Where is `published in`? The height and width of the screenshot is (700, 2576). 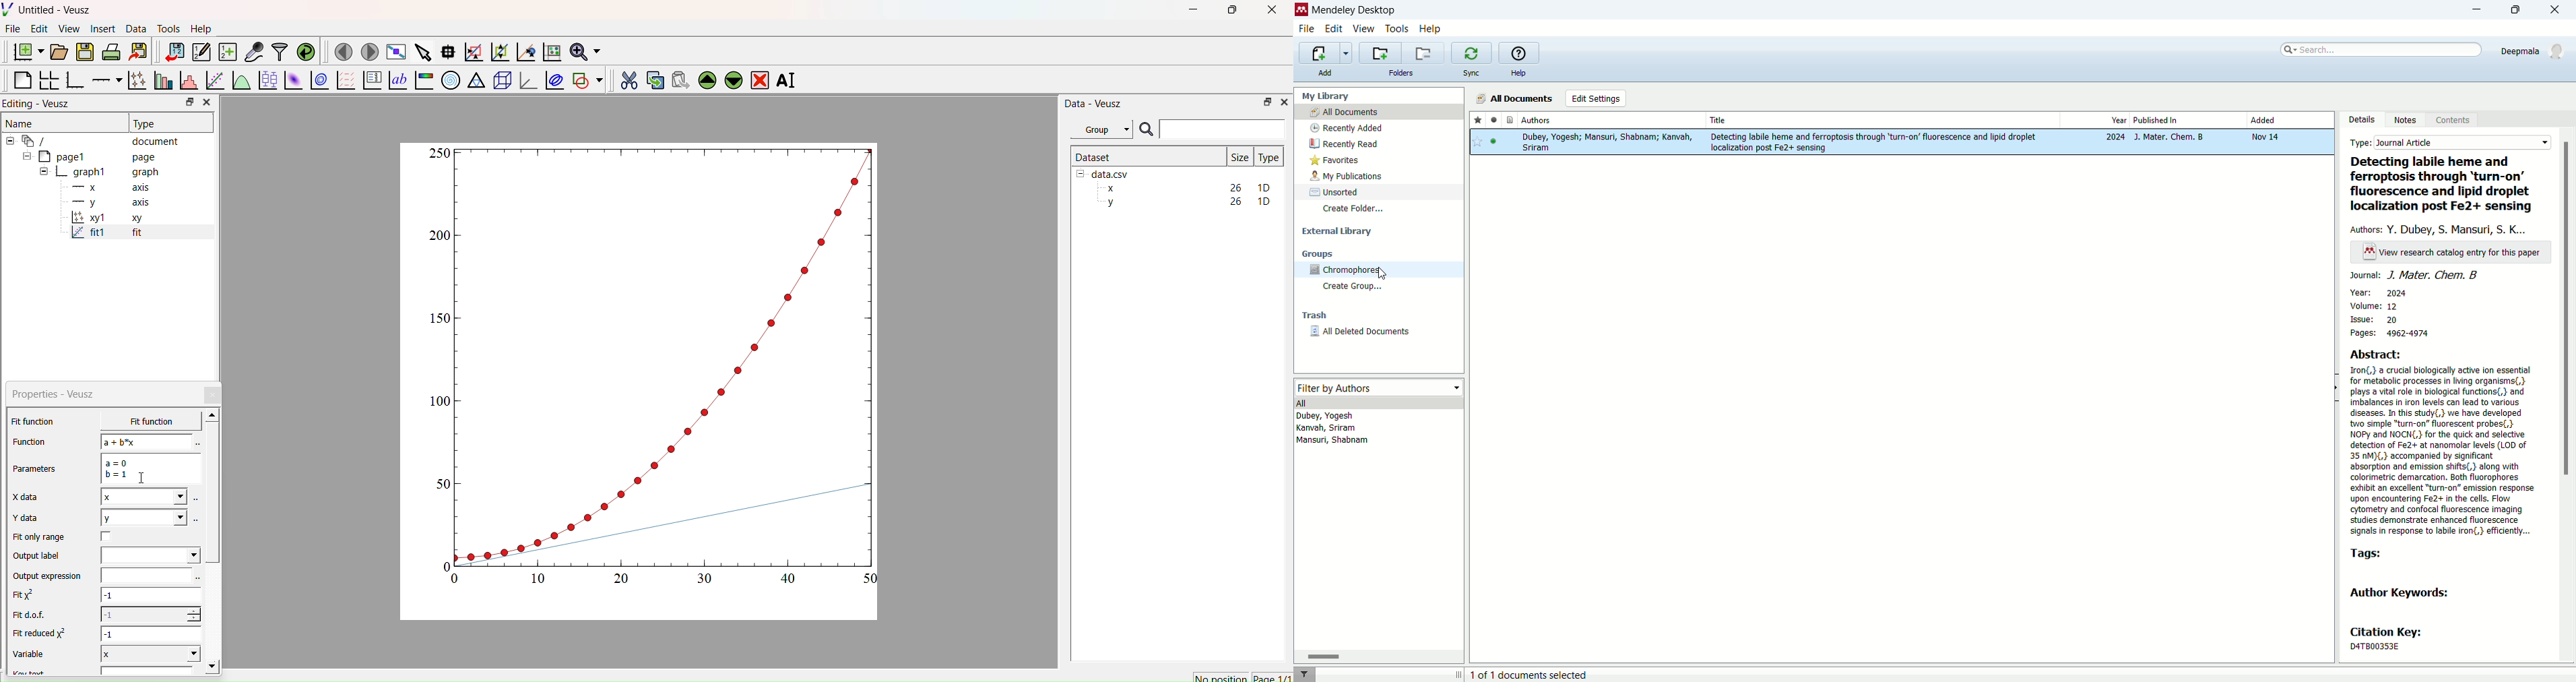
published in is located at coordinates (2187, 120).